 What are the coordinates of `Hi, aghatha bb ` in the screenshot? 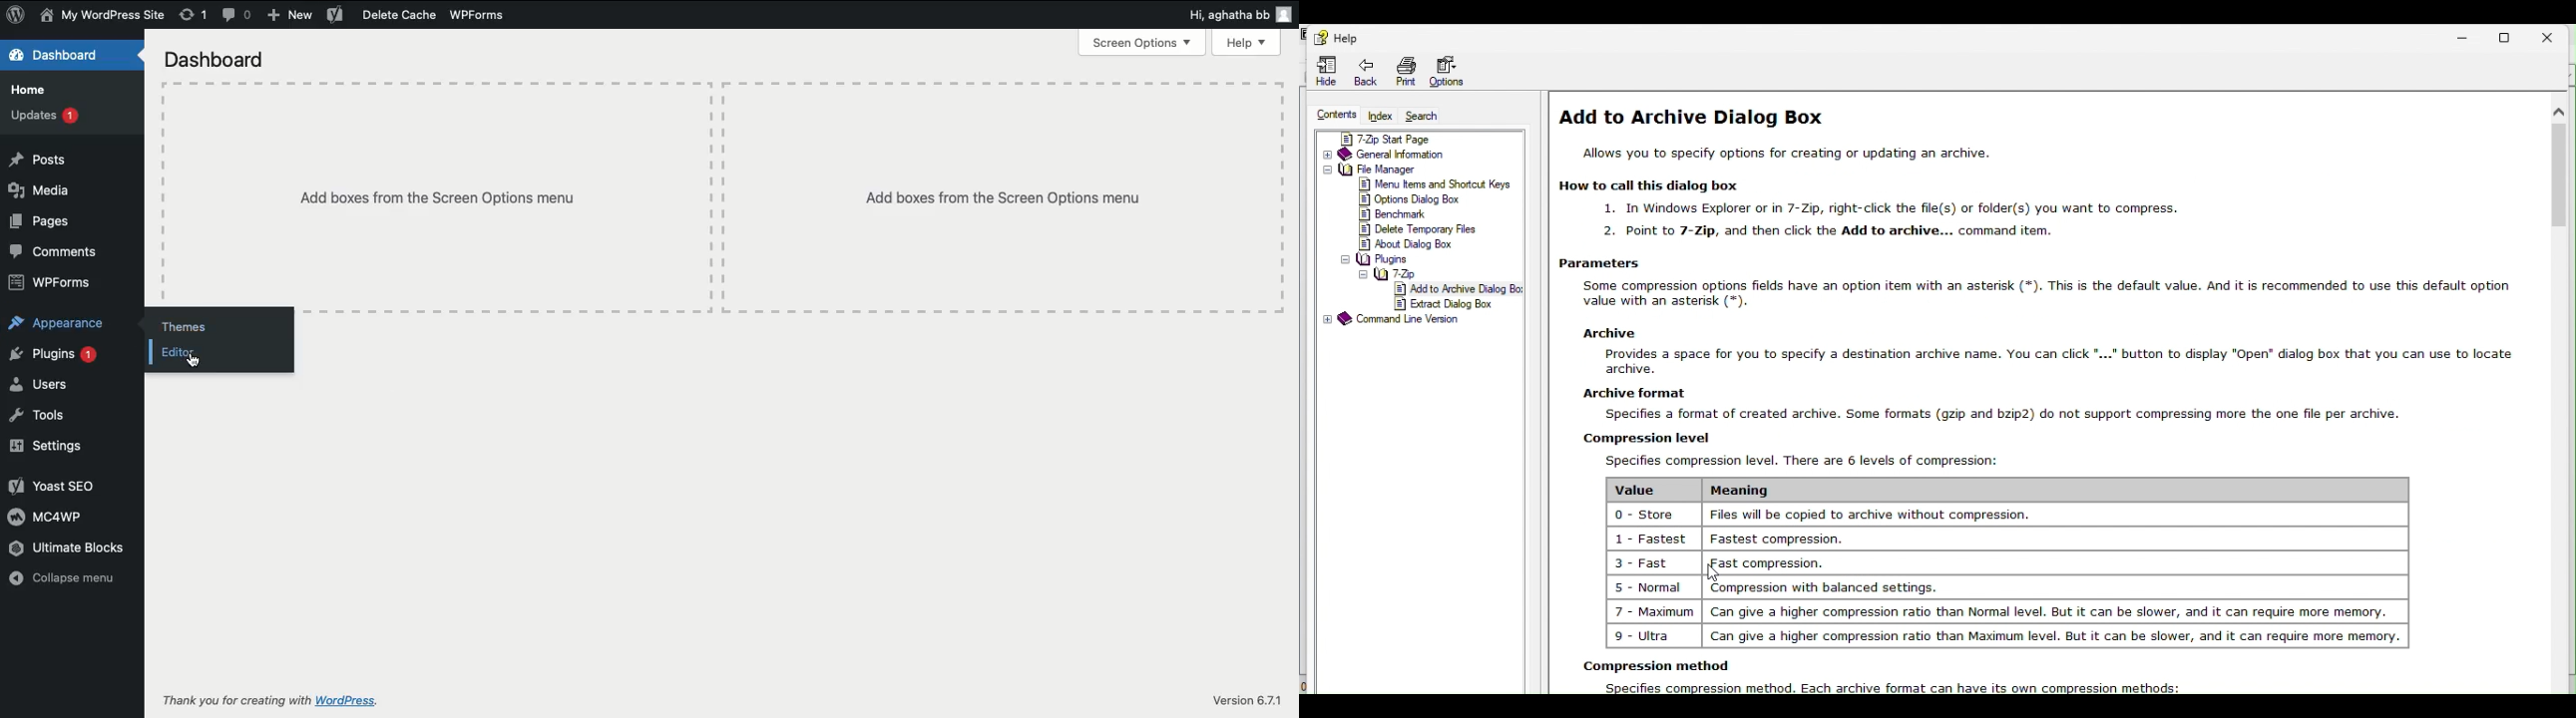 It's located at (1235, 16).